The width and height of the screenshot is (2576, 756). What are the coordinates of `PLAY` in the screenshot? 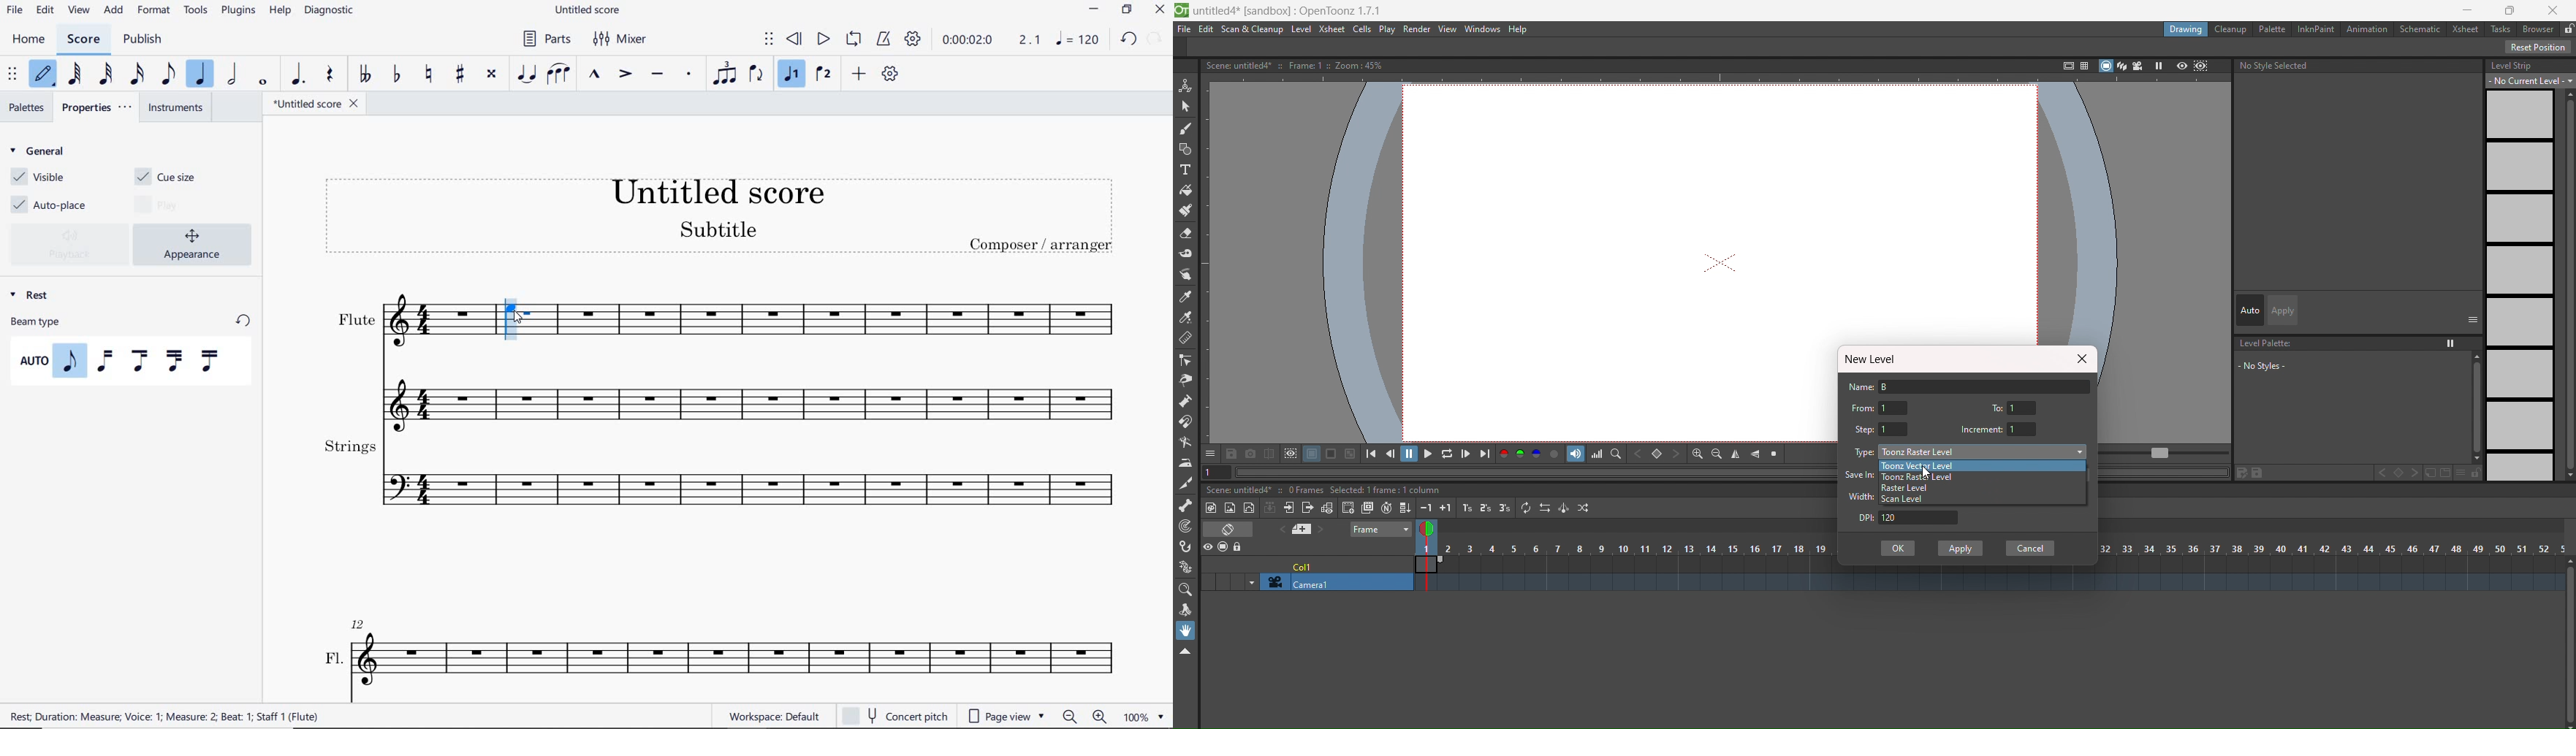 It's located at (821, 39).